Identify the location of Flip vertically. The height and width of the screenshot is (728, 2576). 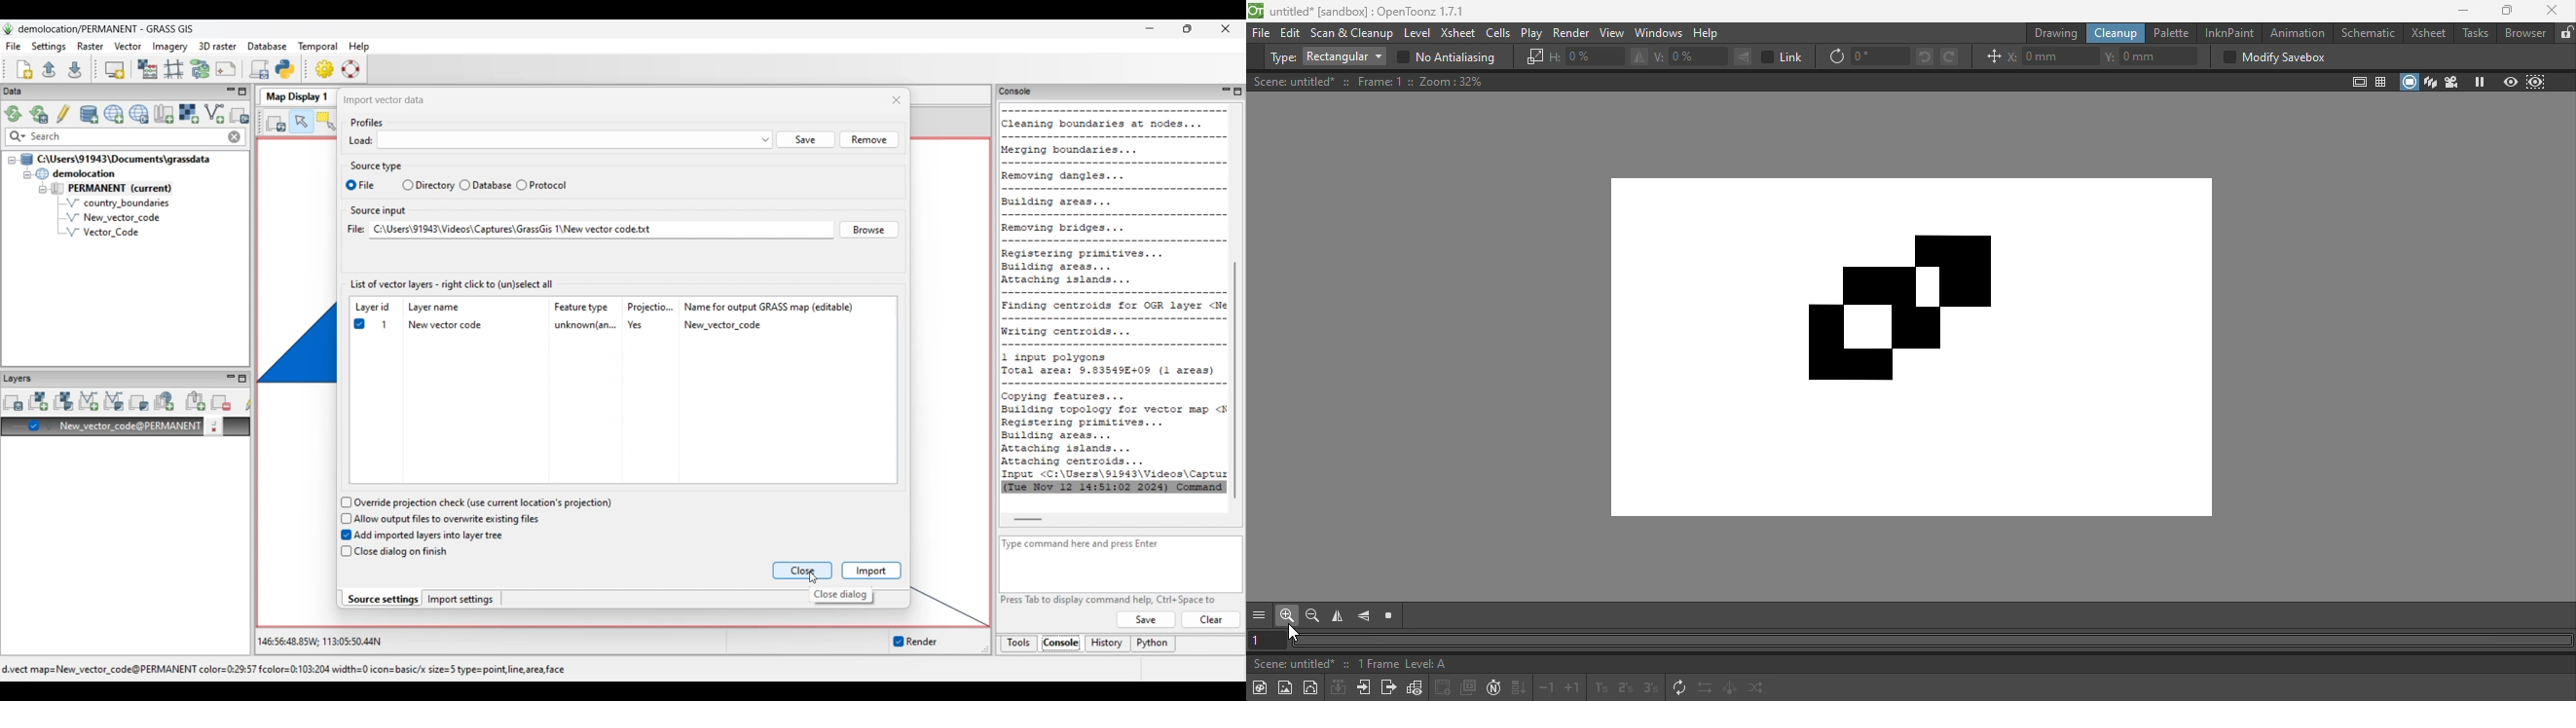
(1366, 618).